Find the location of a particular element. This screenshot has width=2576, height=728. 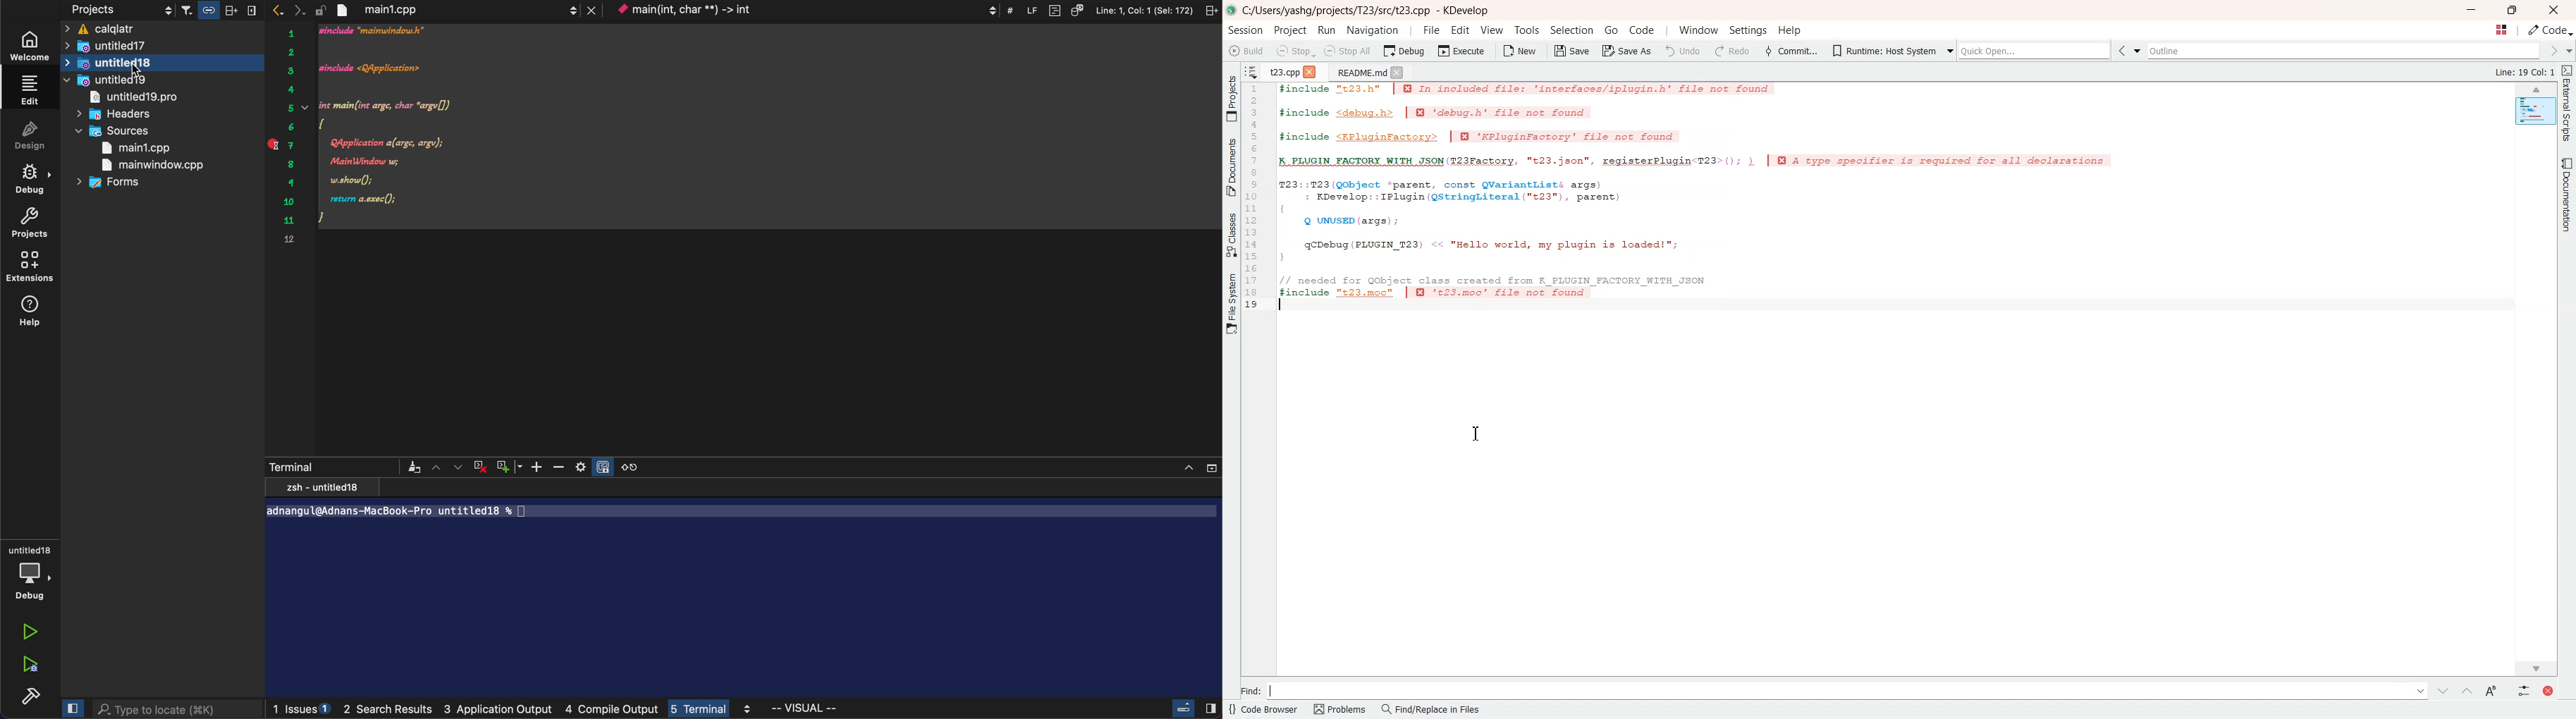

projects is located at coordinates (106, 9).